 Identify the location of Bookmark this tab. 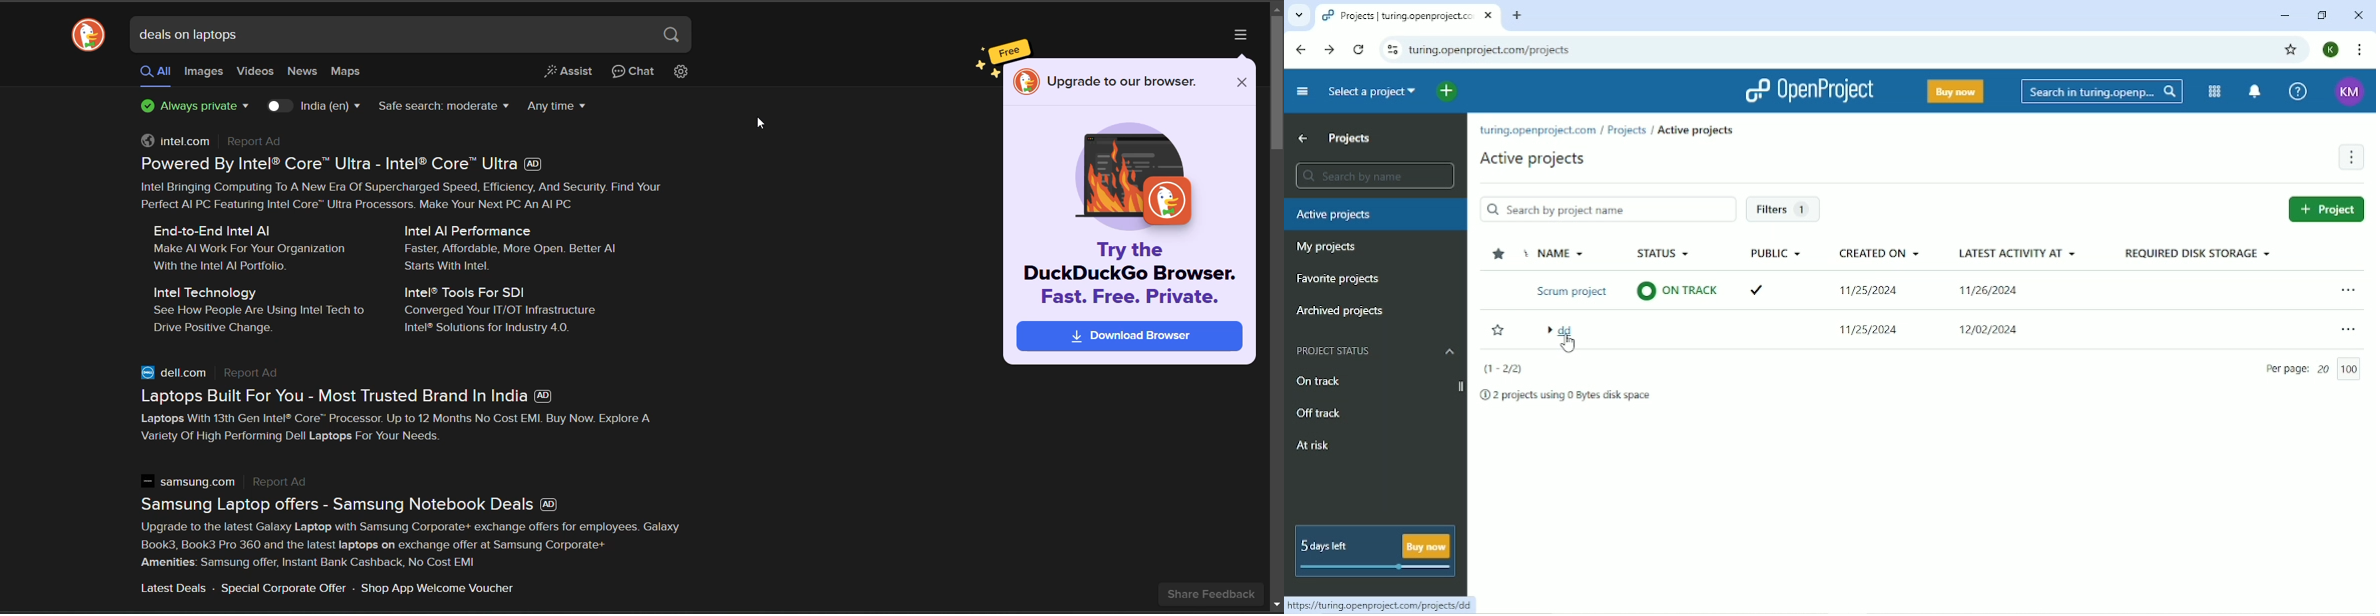
(2291, 49).